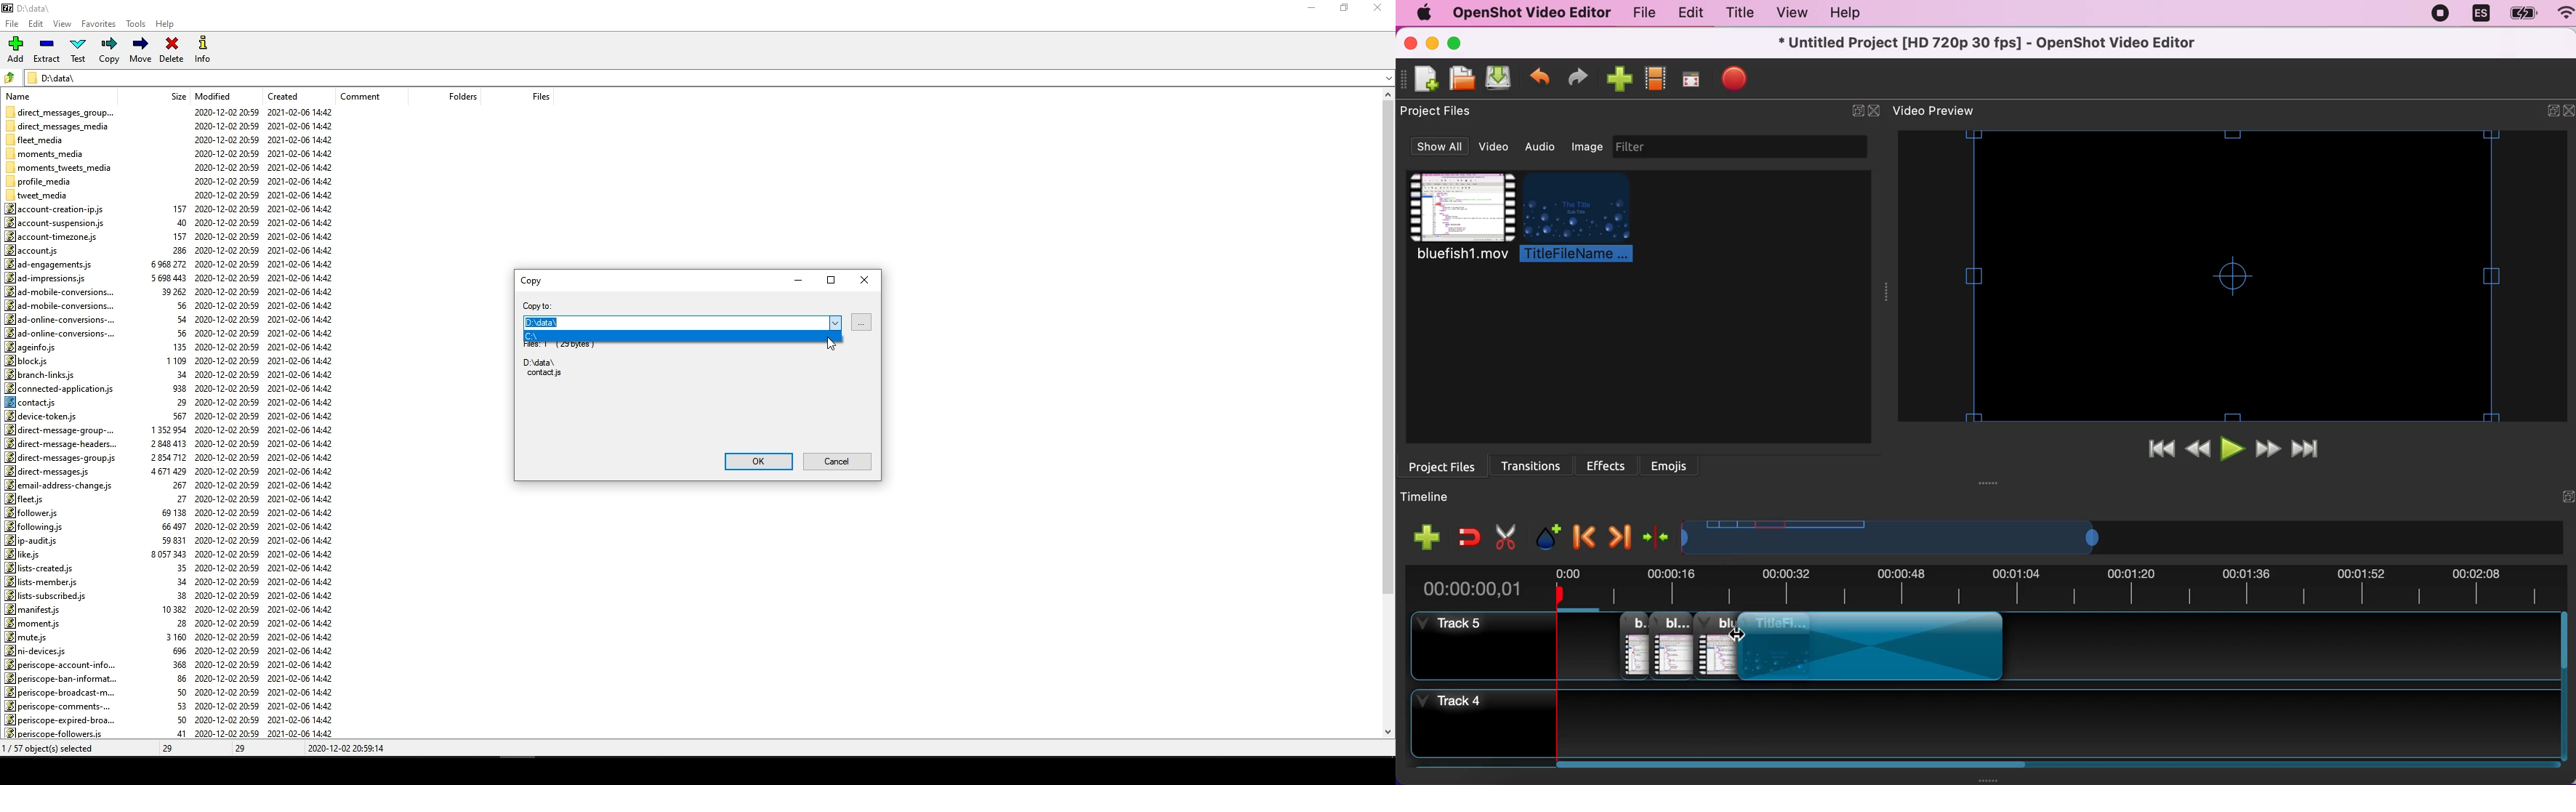 Image resolution: width=2576 pixels, height=812 pixels. I want to click on track 5, so click(2291, 647).